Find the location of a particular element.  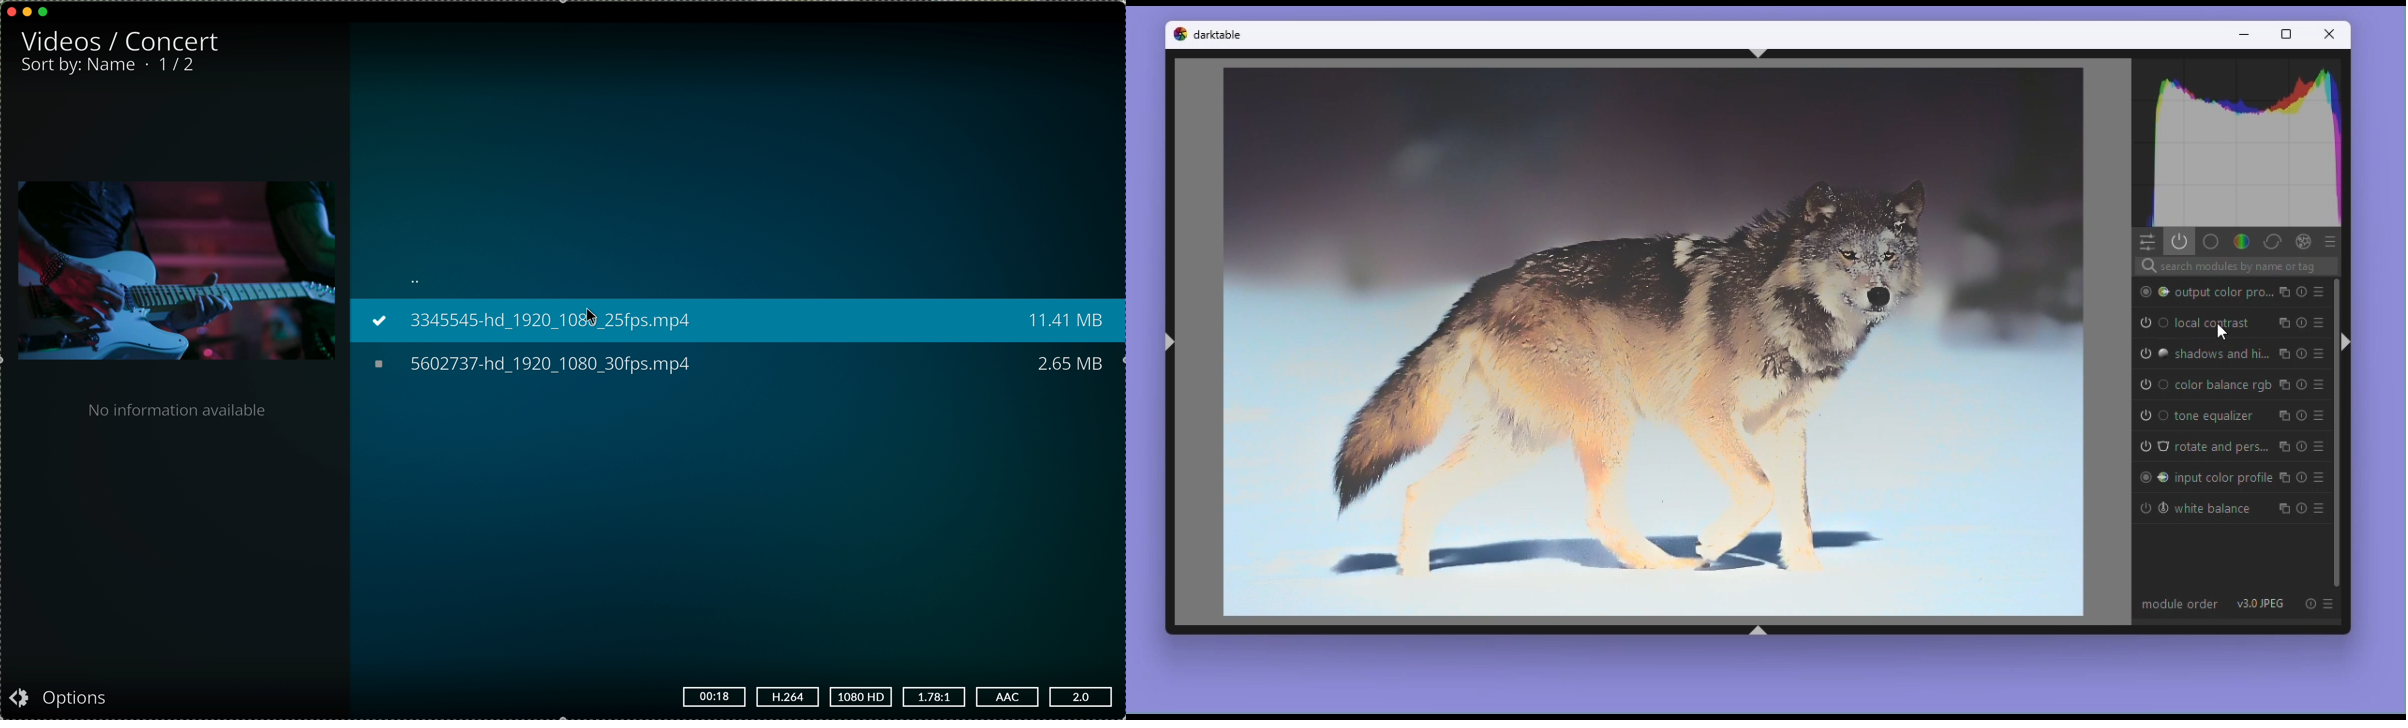

shift+ctrl+b is located at coordinates (1758, 630).